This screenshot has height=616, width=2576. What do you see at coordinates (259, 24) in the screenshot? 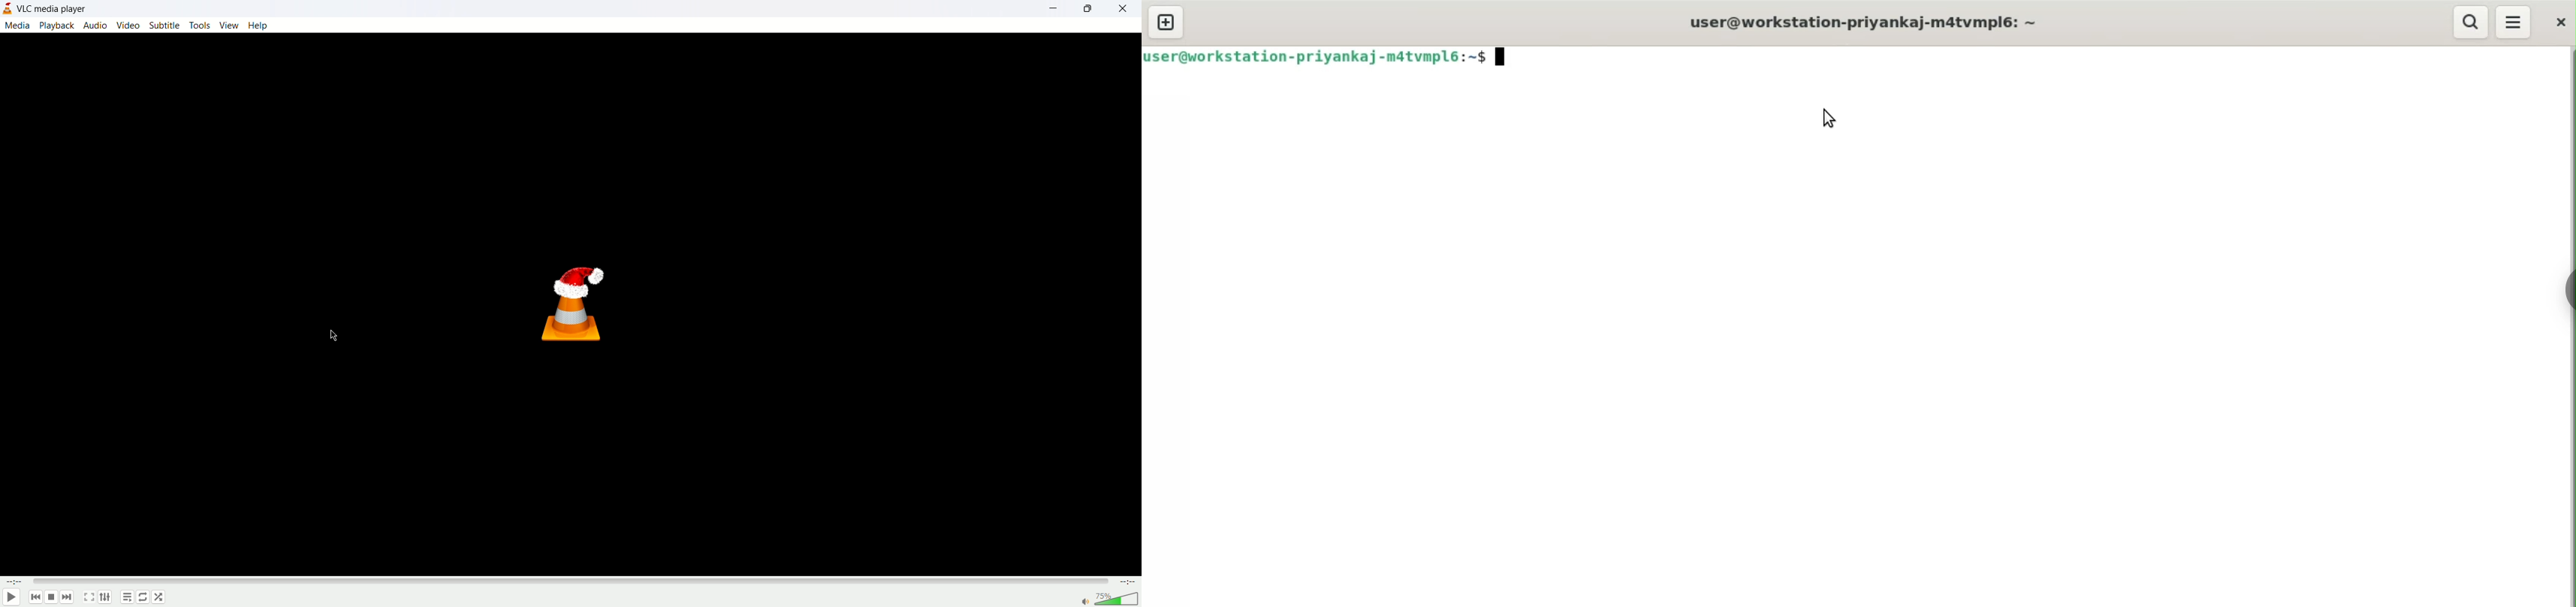
I see `help` at bounding box center [259, 24].